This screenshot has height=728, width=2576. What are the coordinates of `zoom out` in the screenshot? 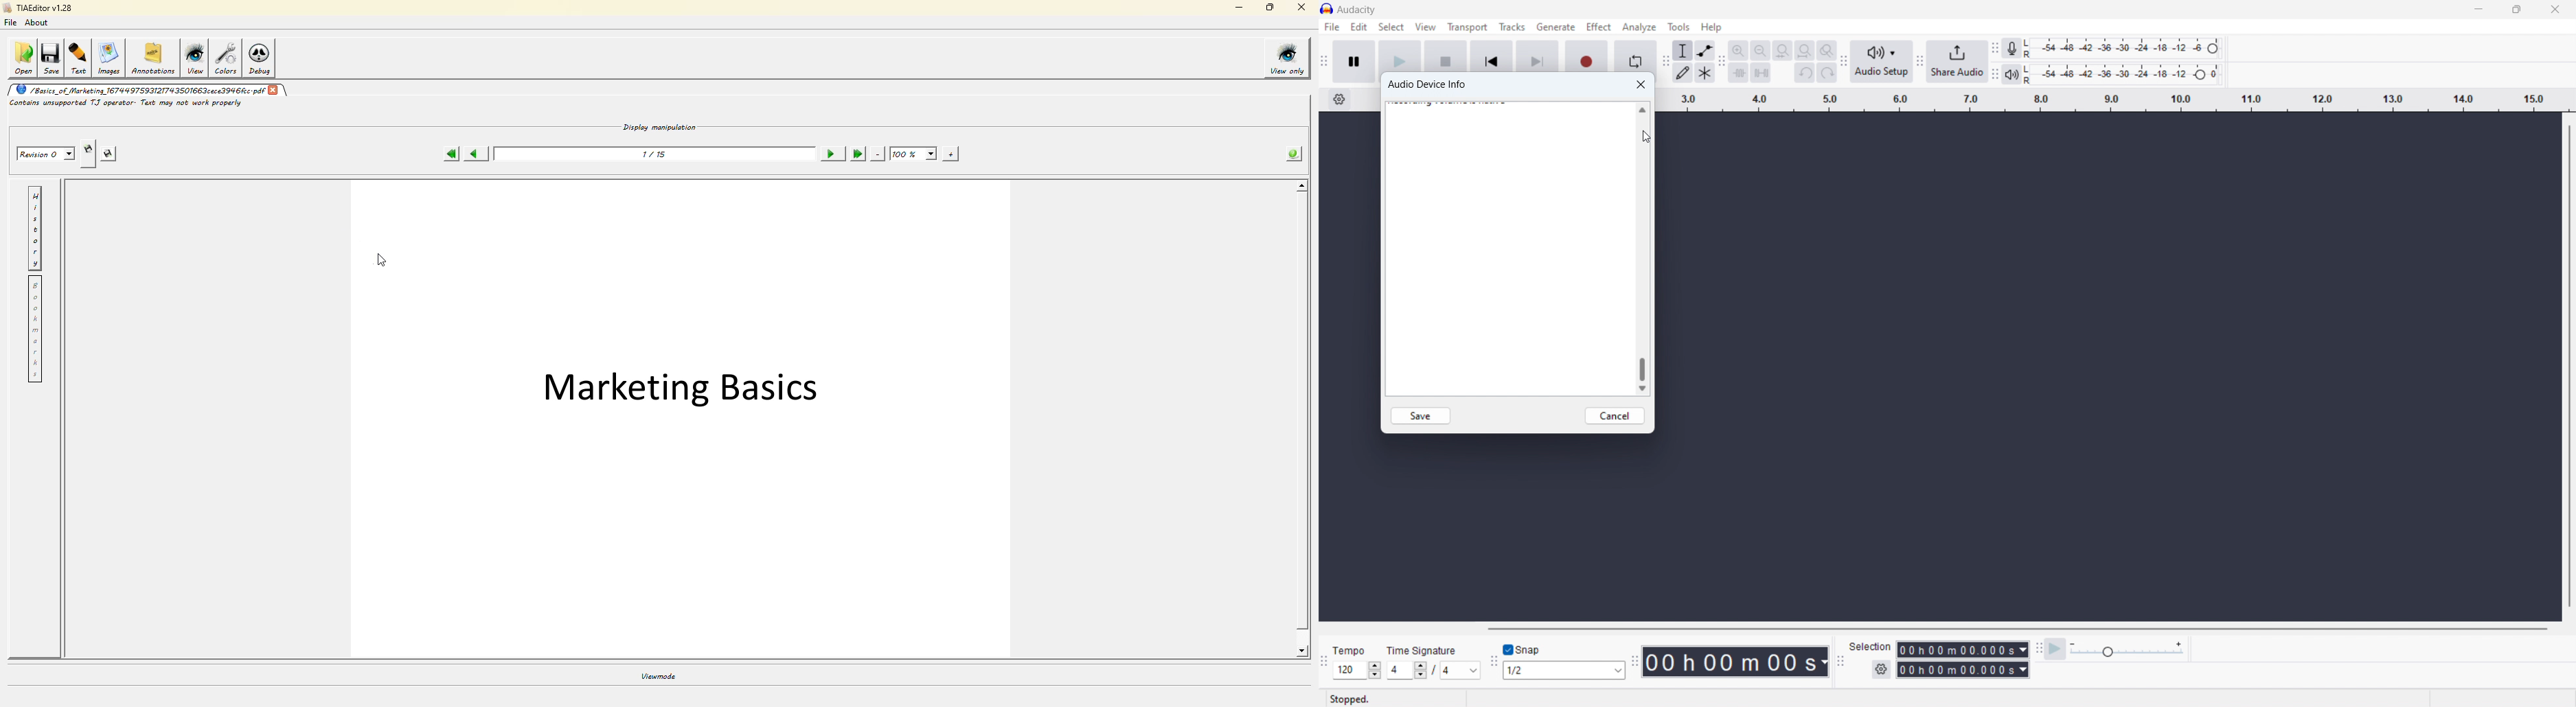 It's located at (1760, 50).